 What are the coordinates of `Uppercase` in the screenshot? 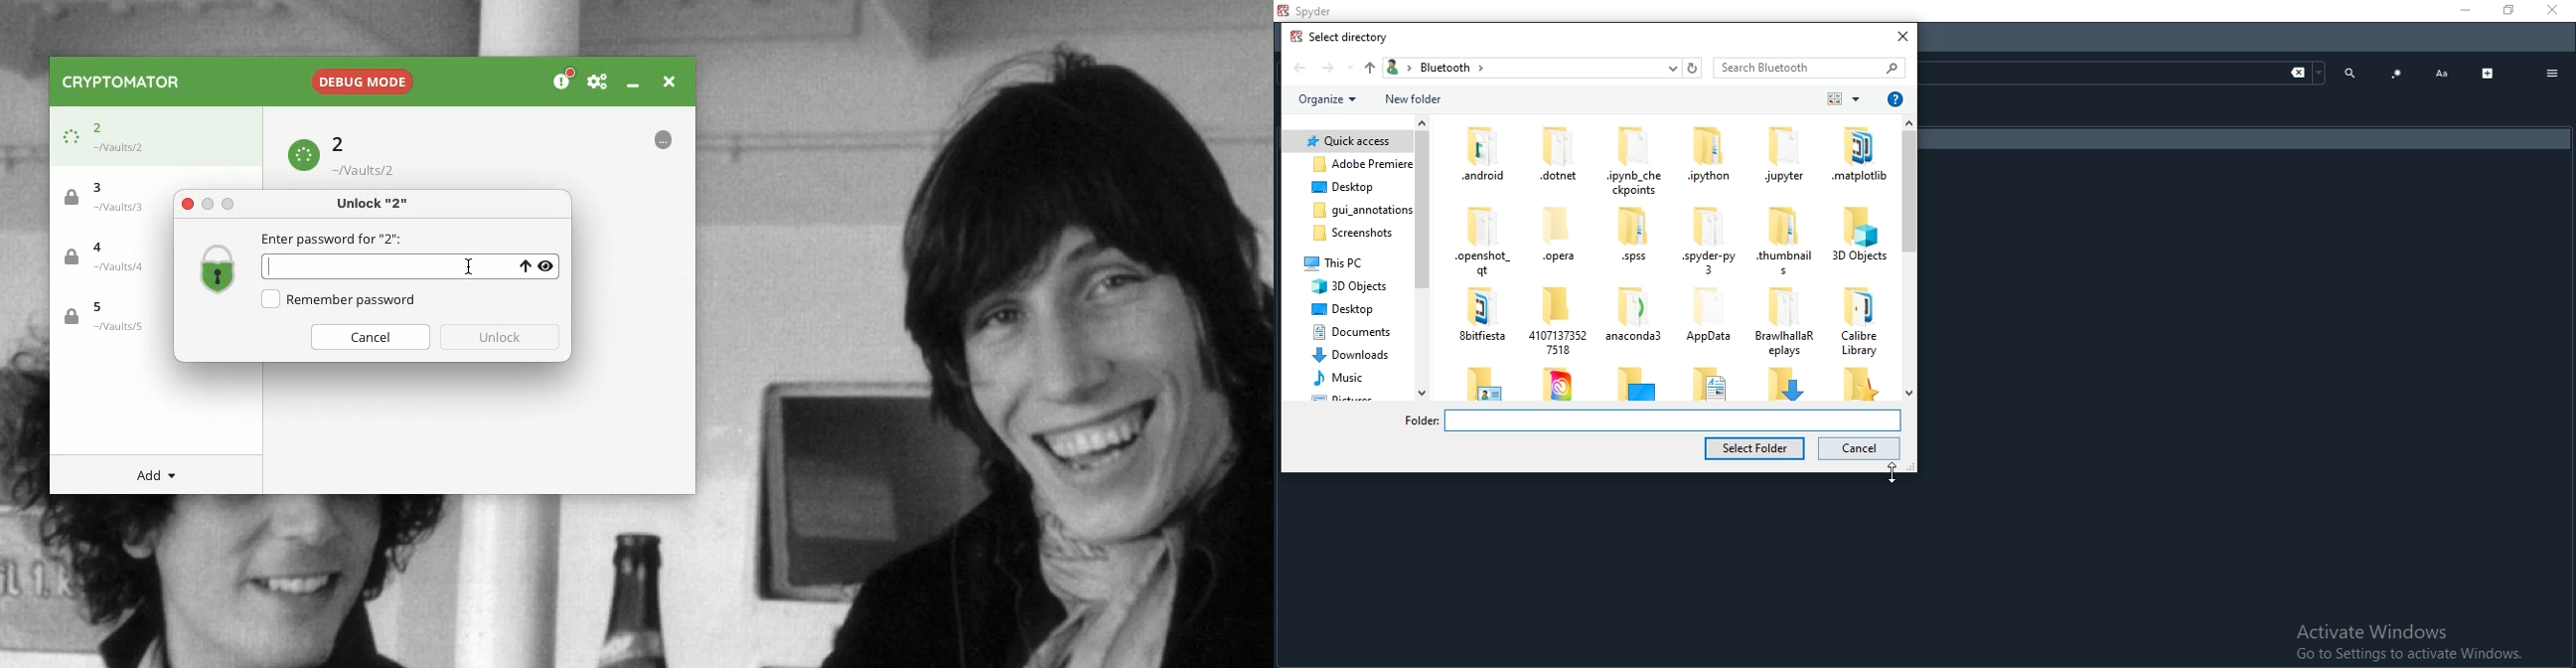 It's located at (521, 266).